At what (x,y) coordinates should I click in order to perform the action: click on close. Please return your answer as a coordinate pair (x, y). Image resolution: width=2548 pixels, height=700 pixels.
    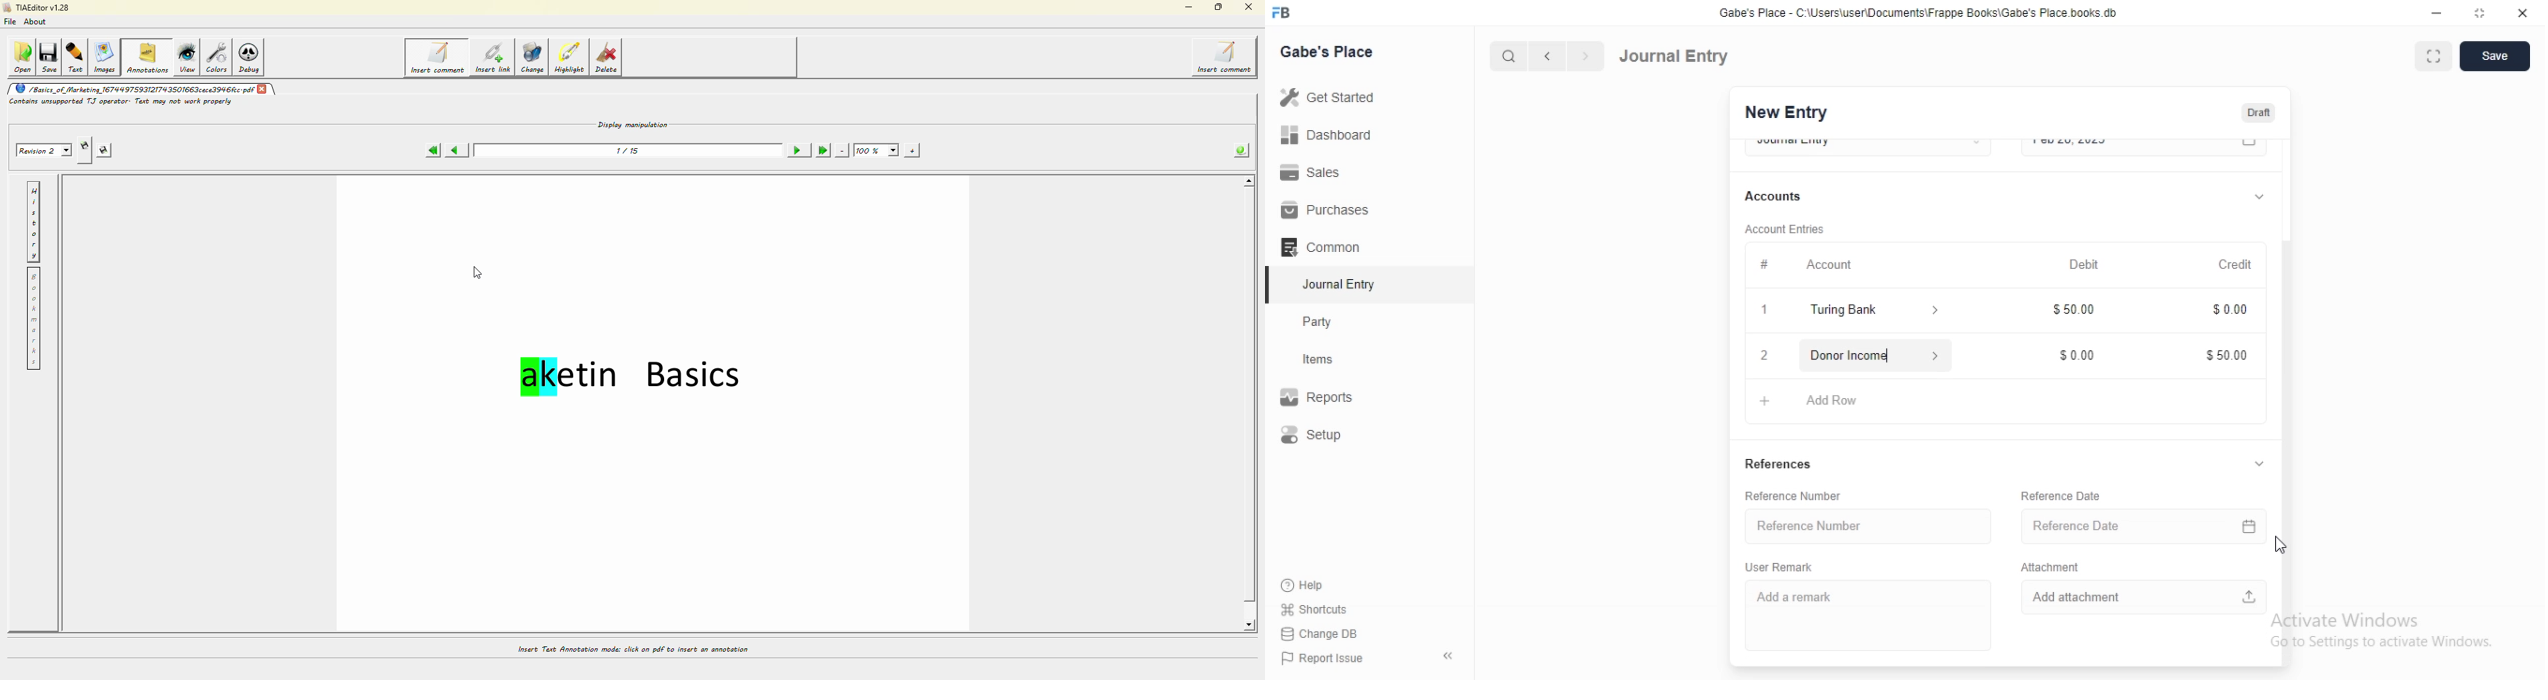
    Looking at the image, I should click on (1763, 355).